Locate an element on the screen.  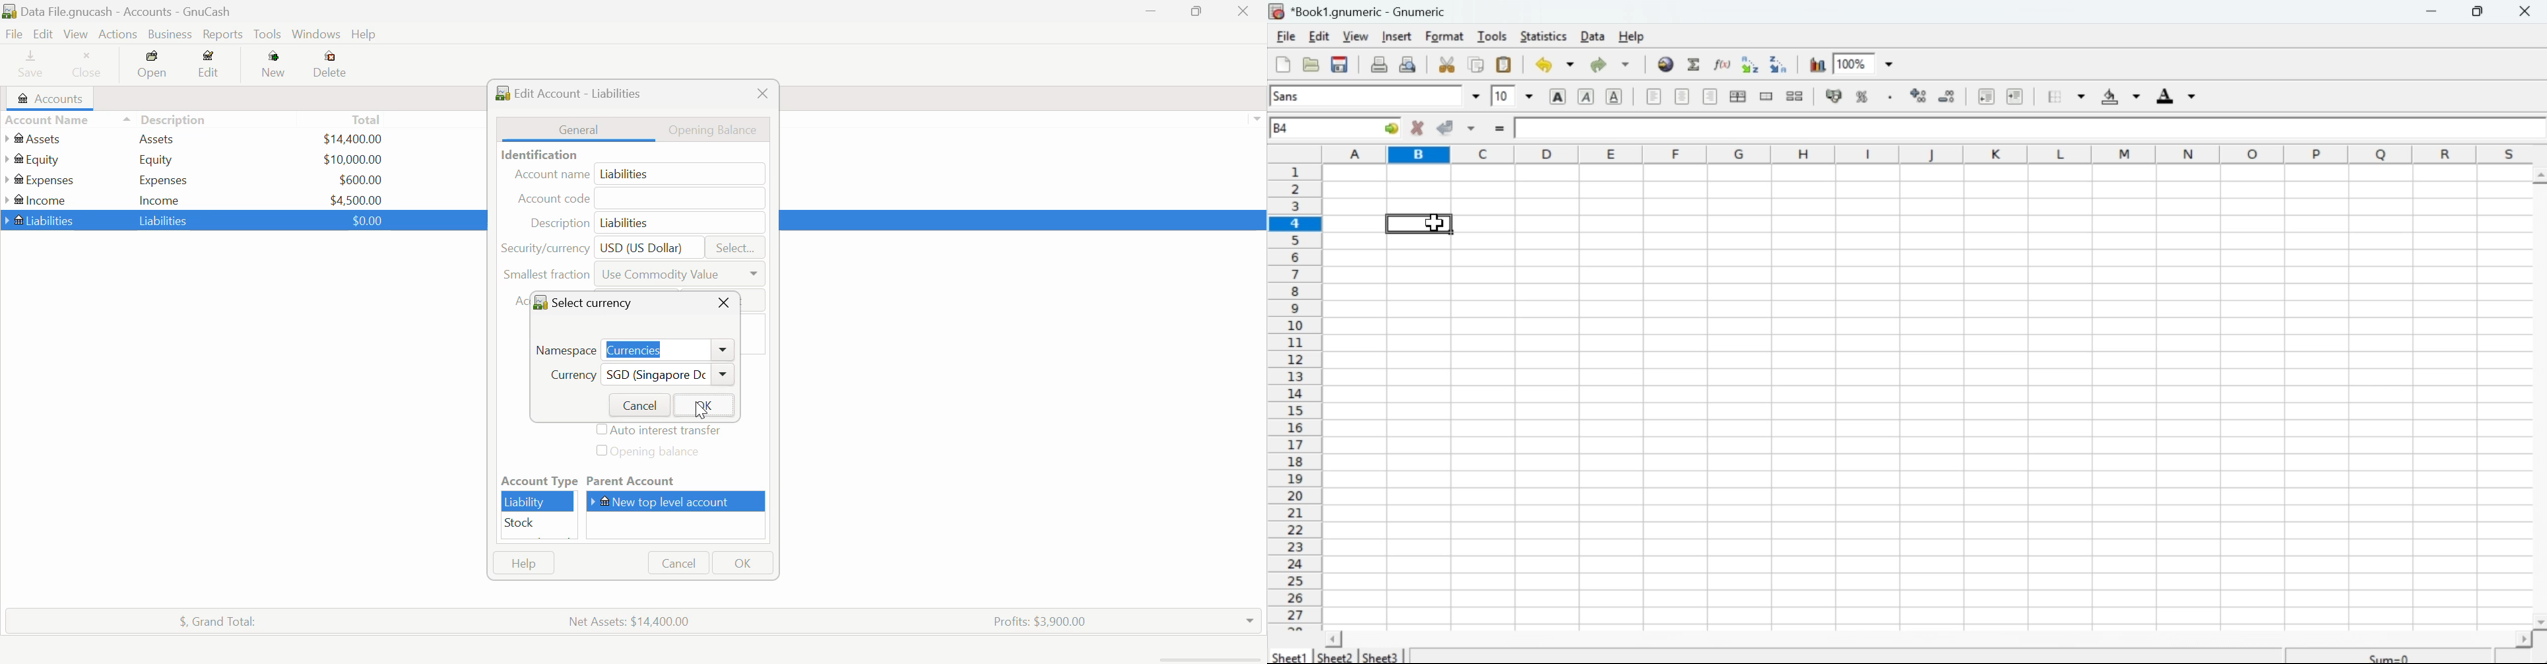
Active cell contents is located at coordinates (2027, 127).